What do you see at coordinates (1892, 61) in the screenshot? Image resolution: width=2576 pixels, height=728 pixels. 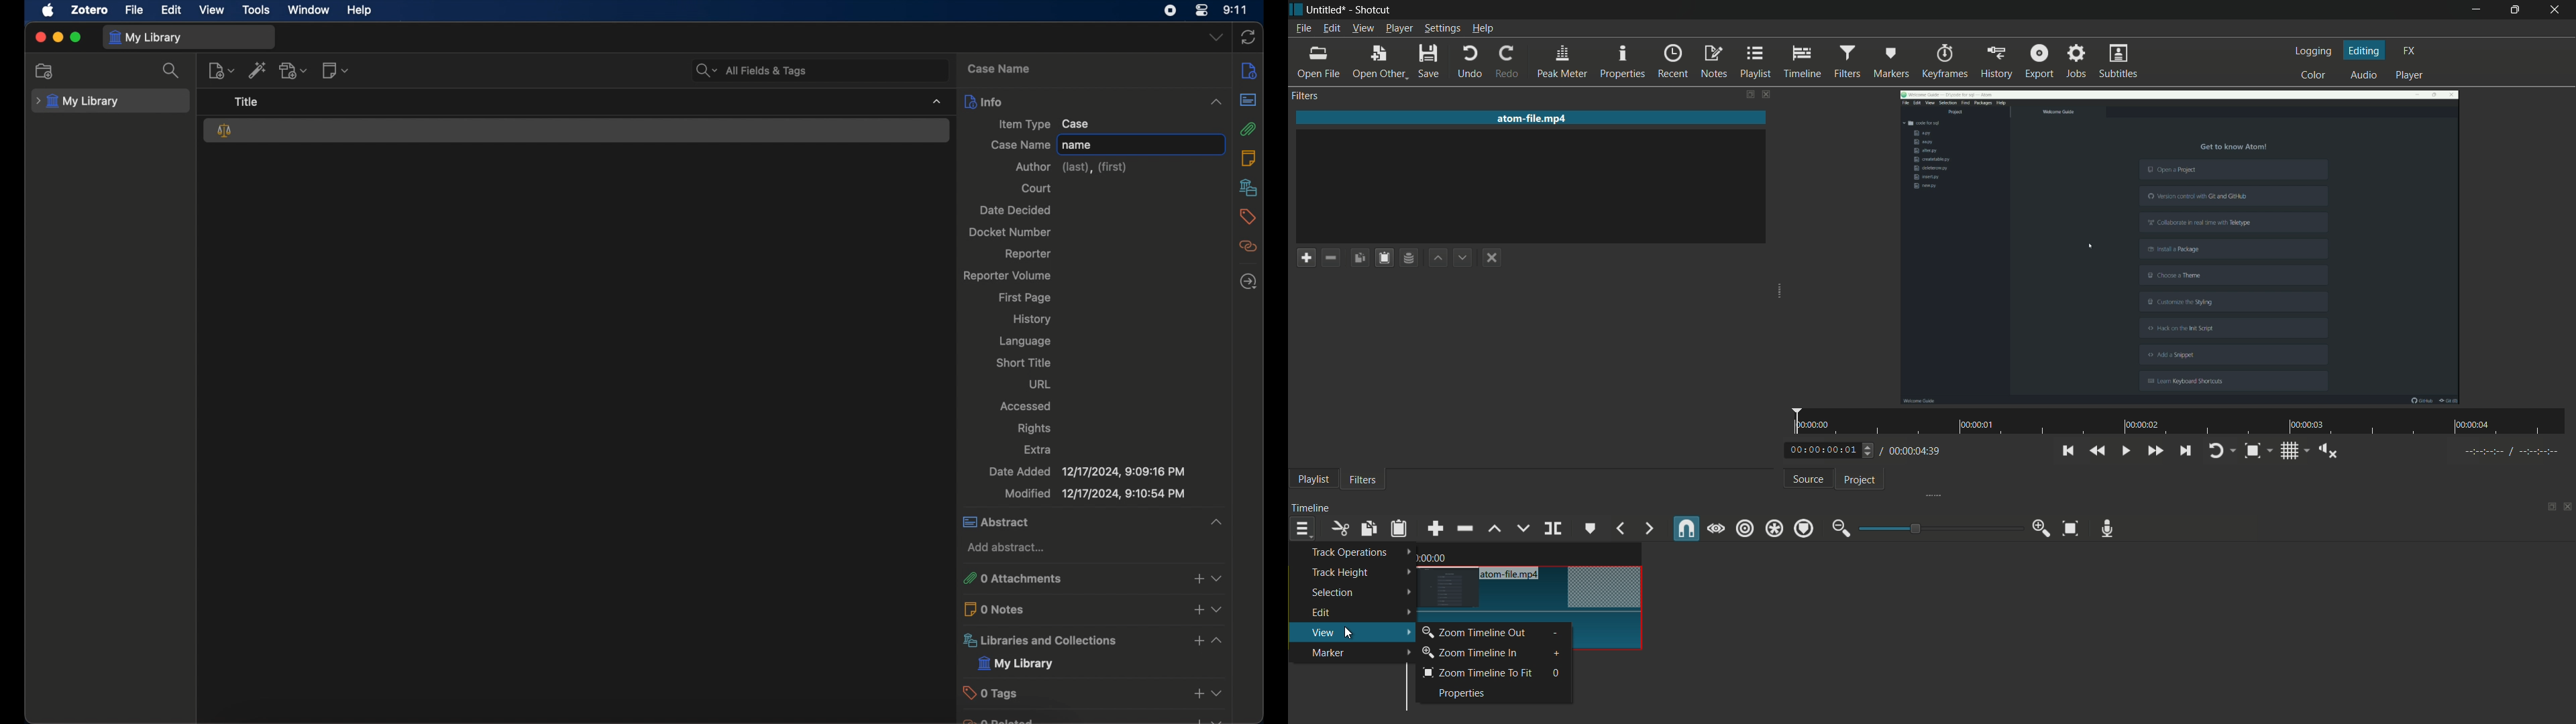 I see `markers` at bounding box center [1892, 61].